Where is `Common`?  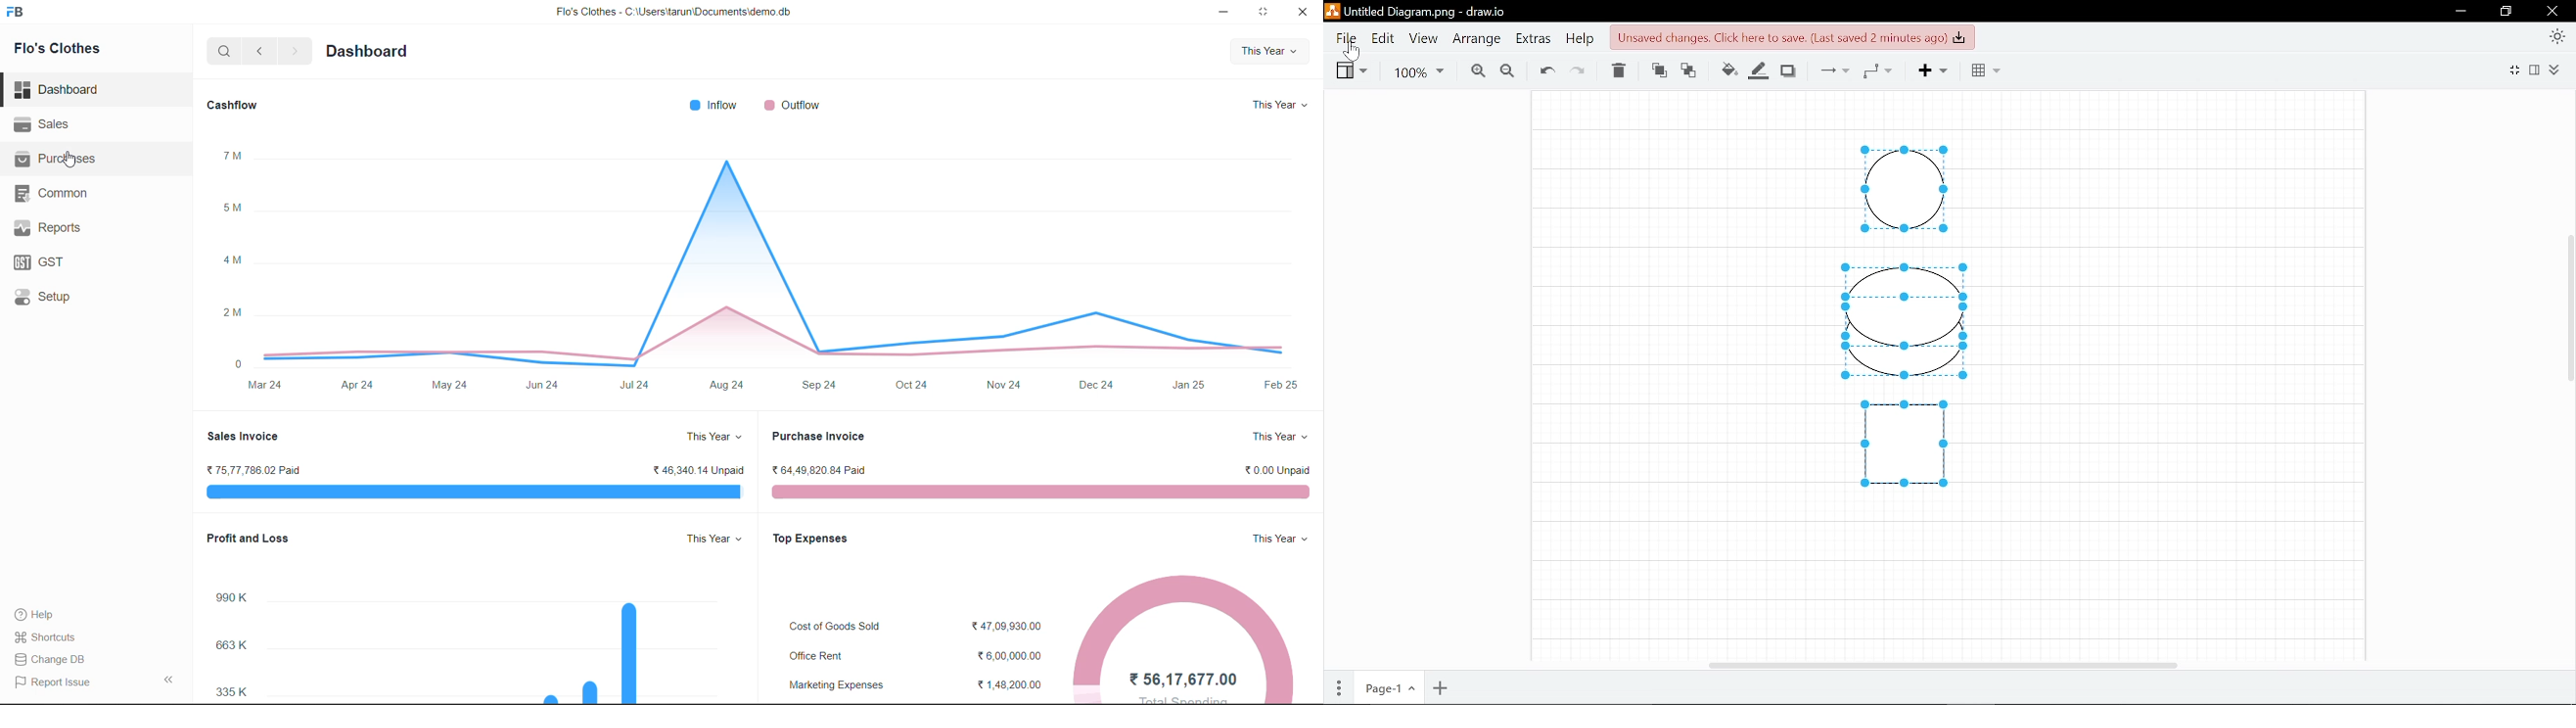 Common is located at coordinates (53, 193).